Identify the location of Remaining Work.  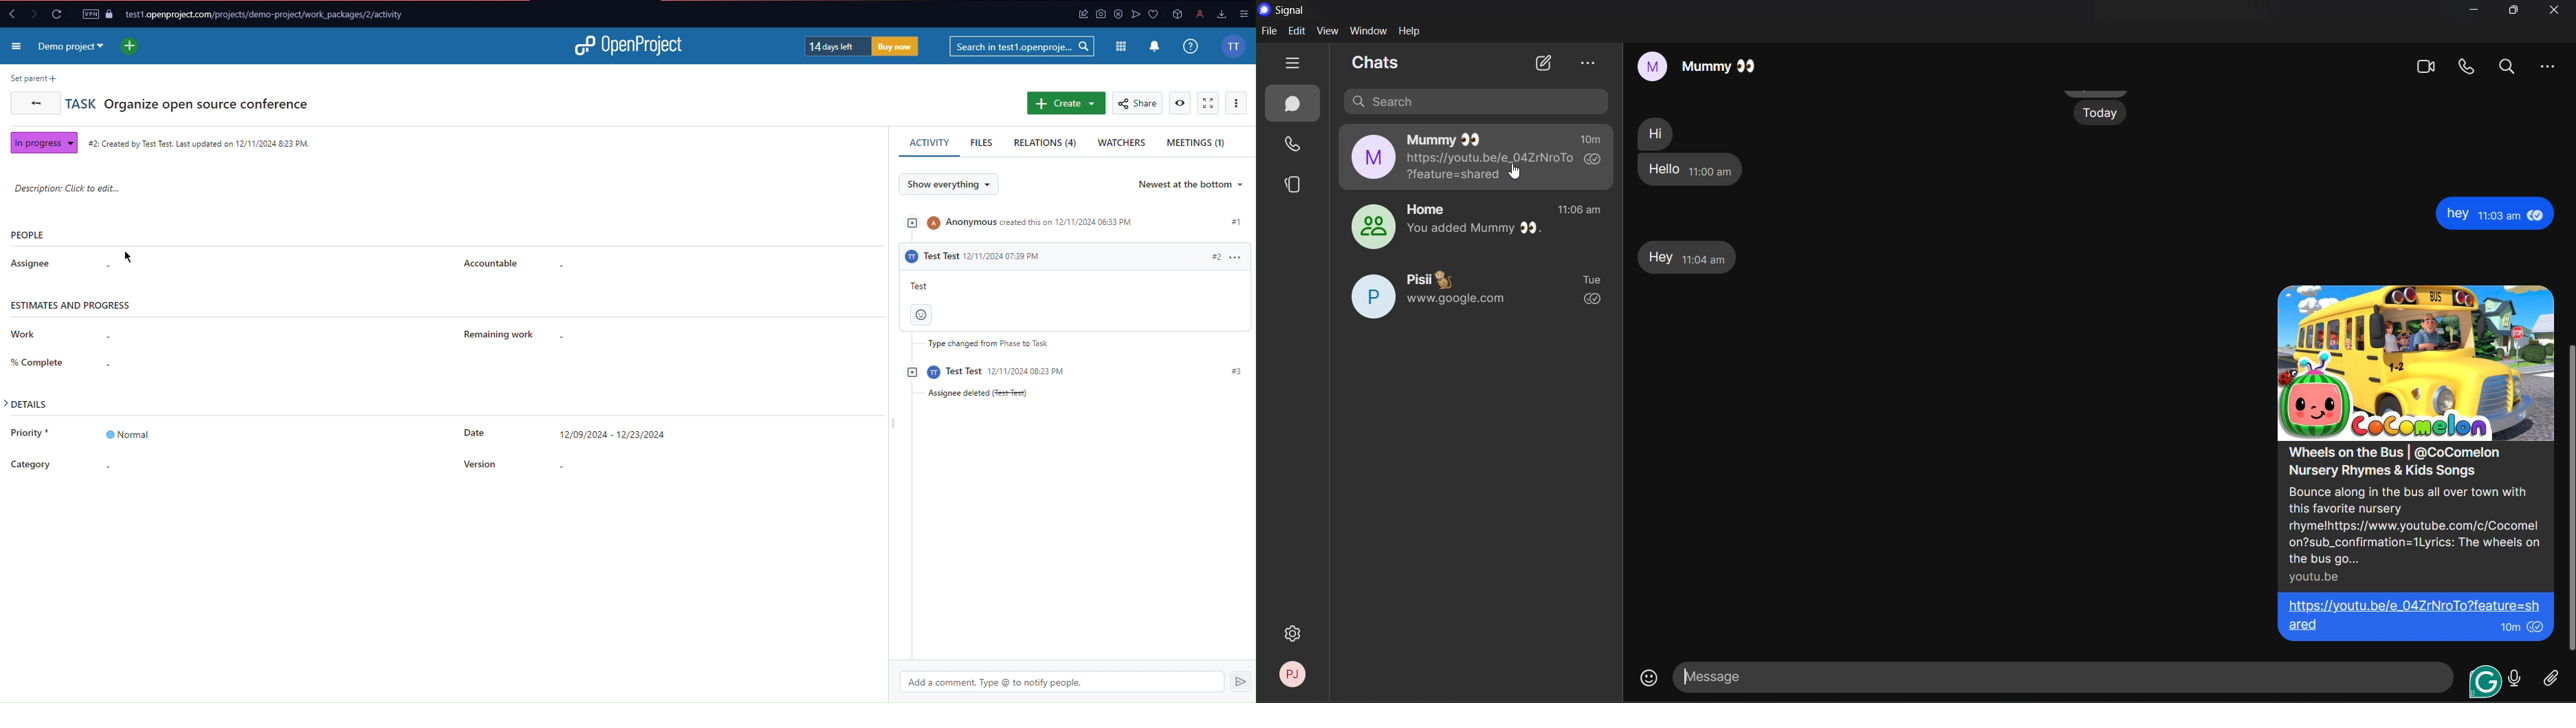
(494, 332).